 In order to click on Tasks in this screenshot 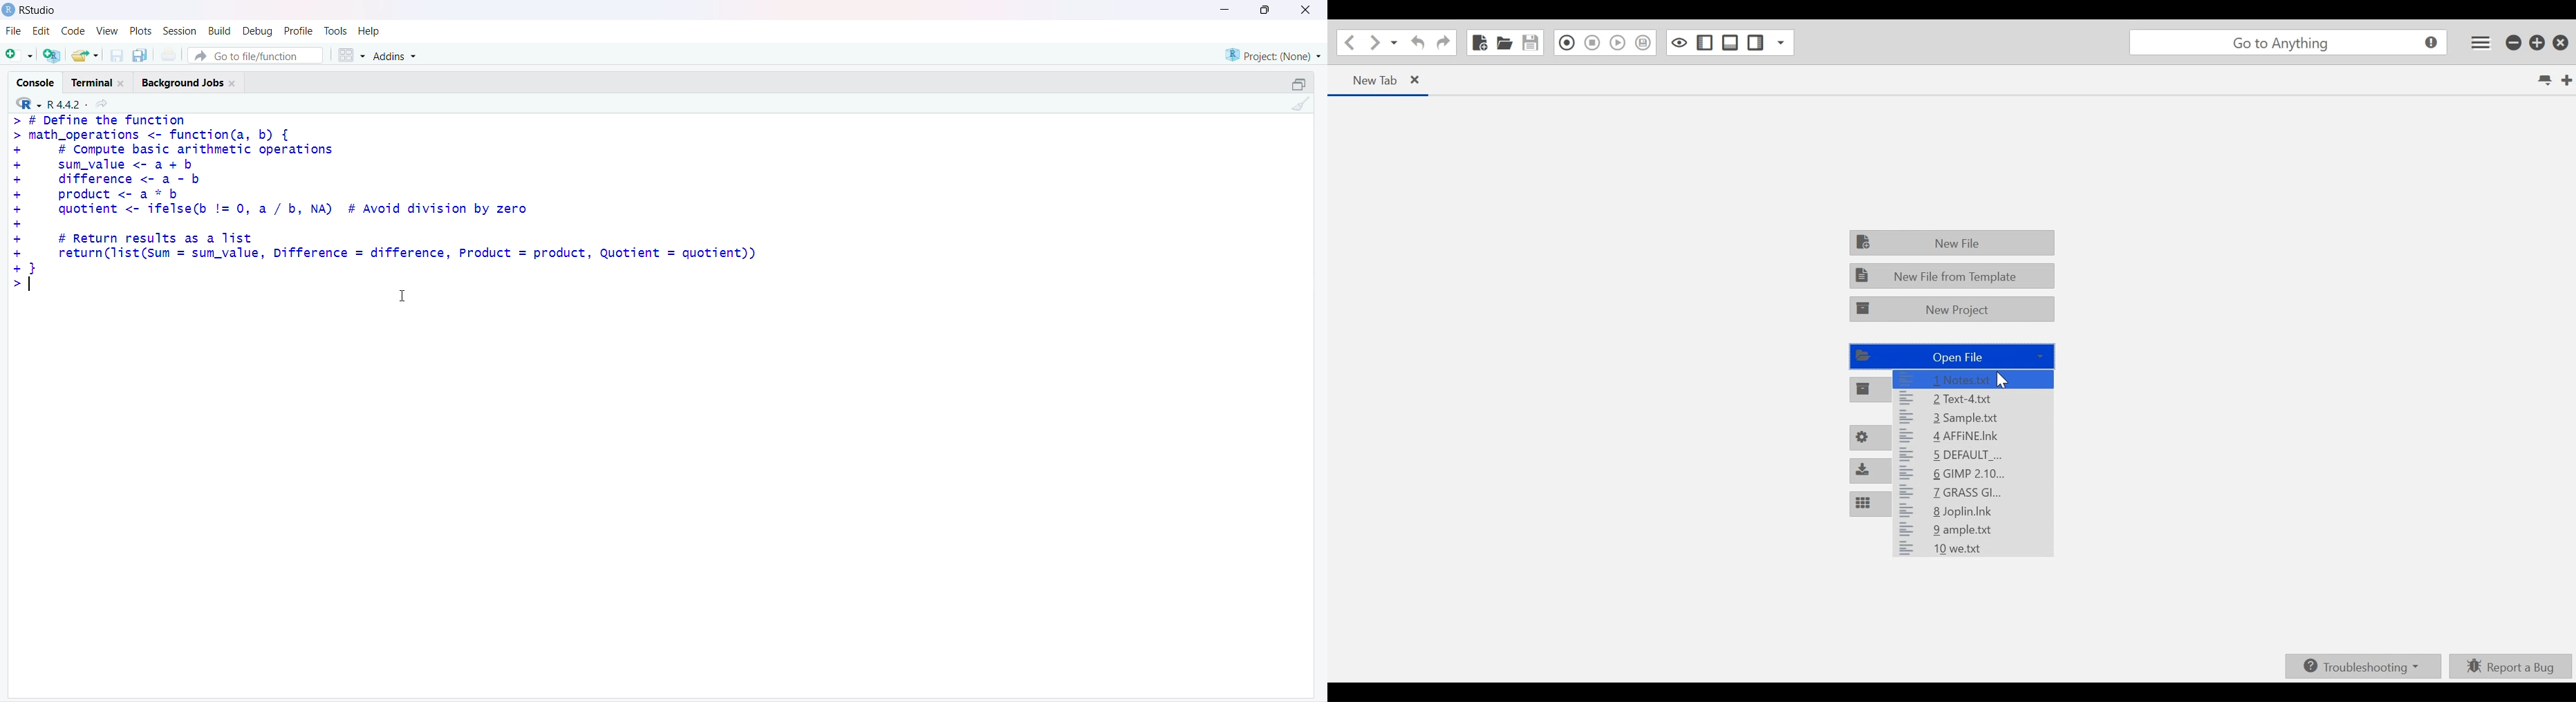, I will do `click(335, 30)`.